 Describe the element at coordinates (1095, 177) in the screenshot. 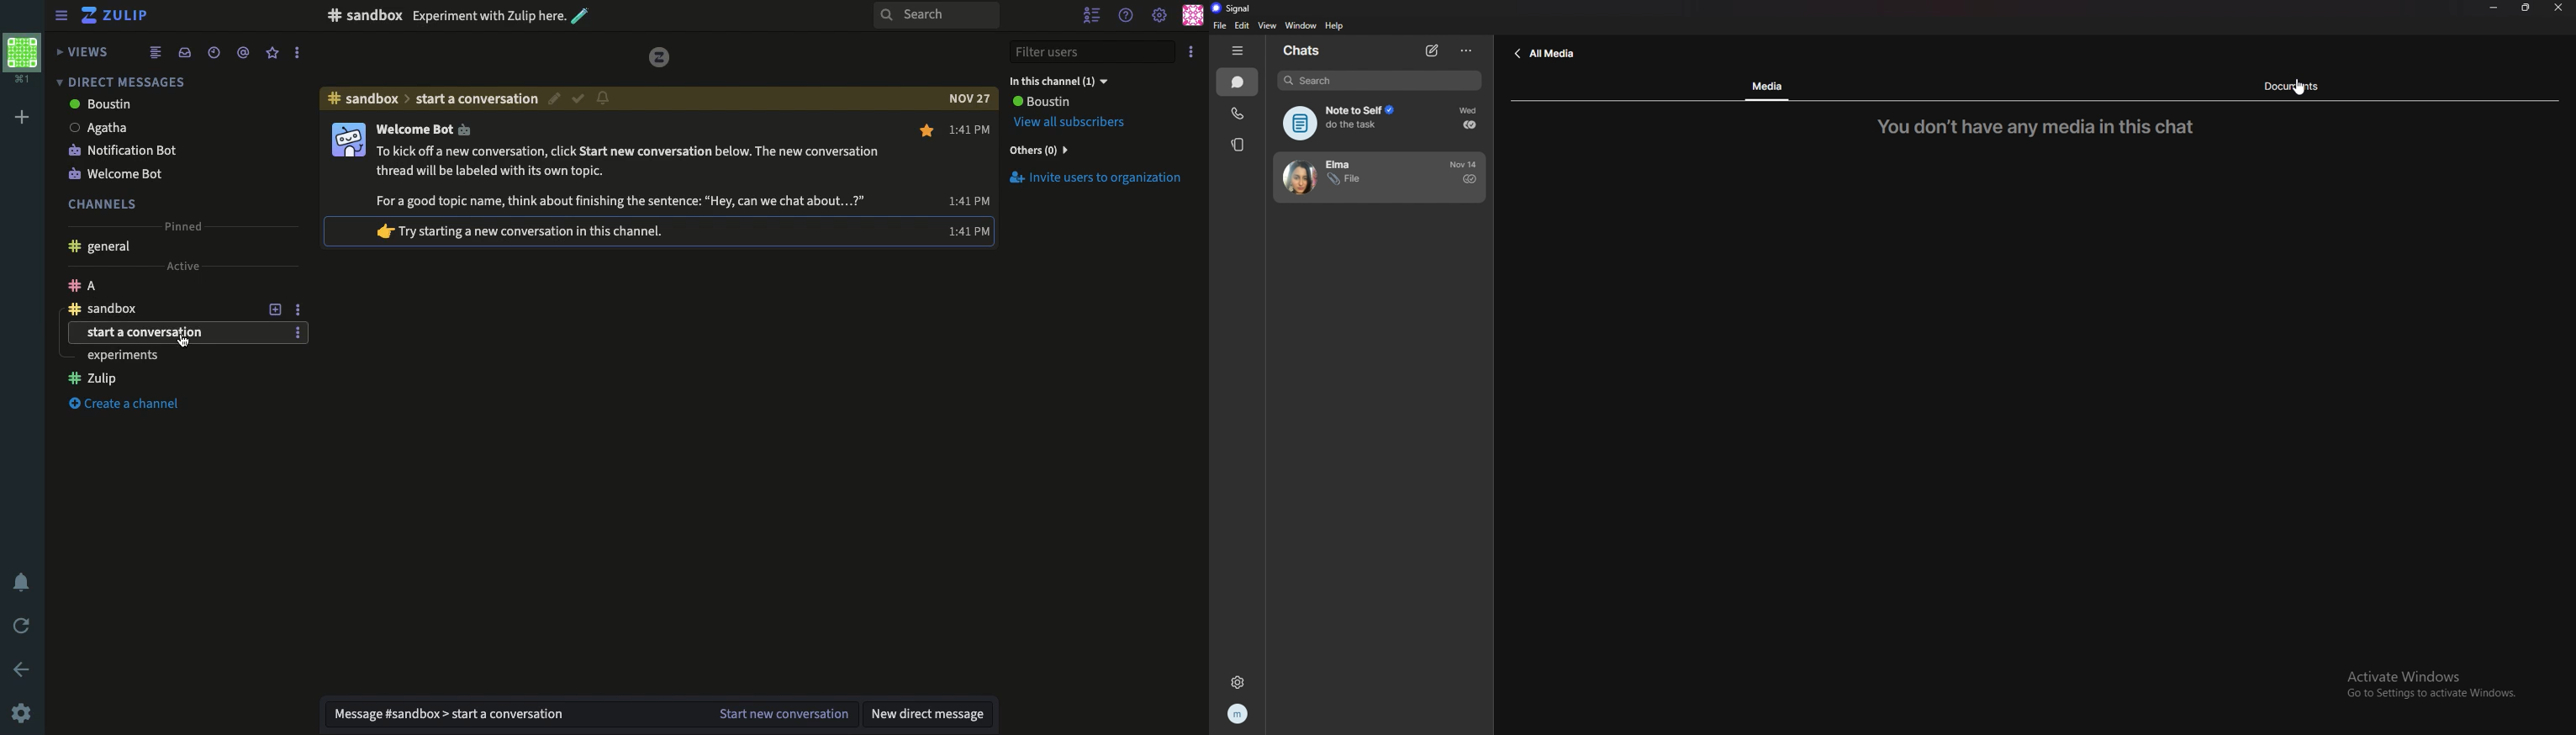

I see `Invite users` at that location.